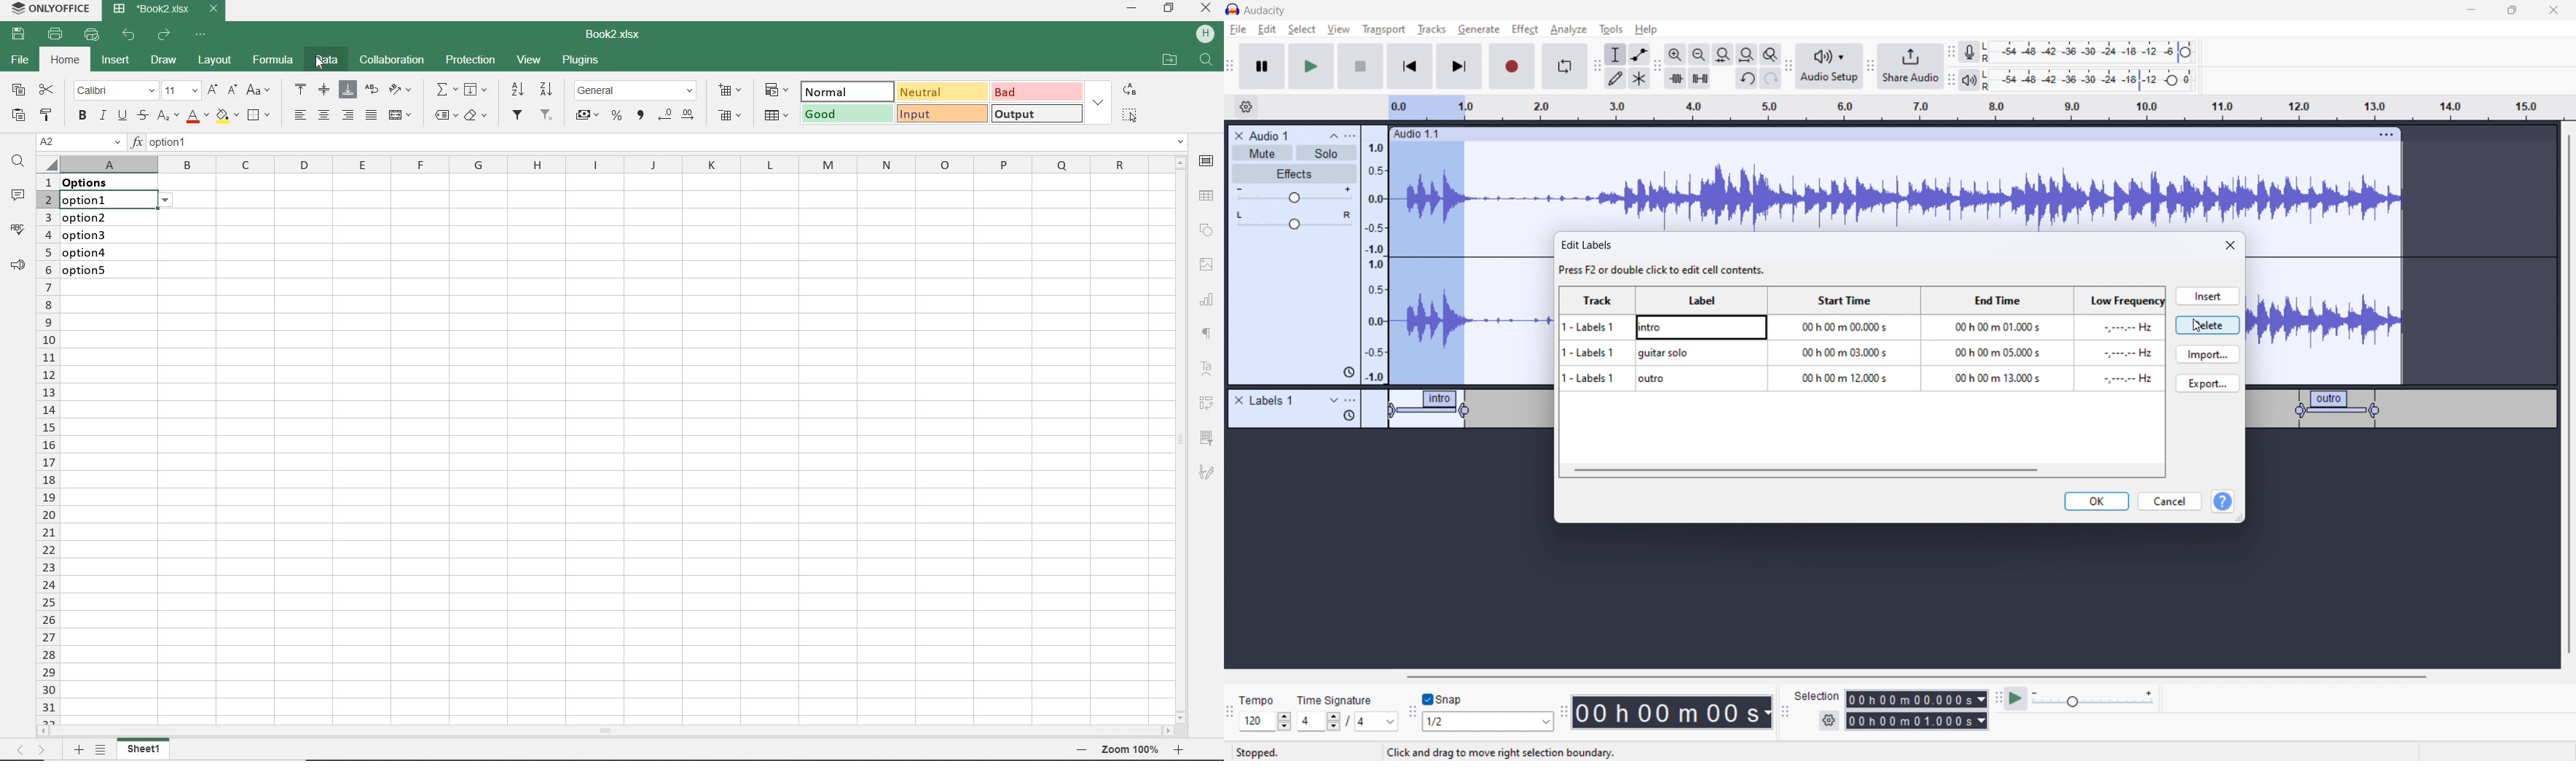 The height and width of the screenshot is (784, 2576). Describe the element at coordinates (1246, 108) in the screenshot. I see `timeline settings` at that location.